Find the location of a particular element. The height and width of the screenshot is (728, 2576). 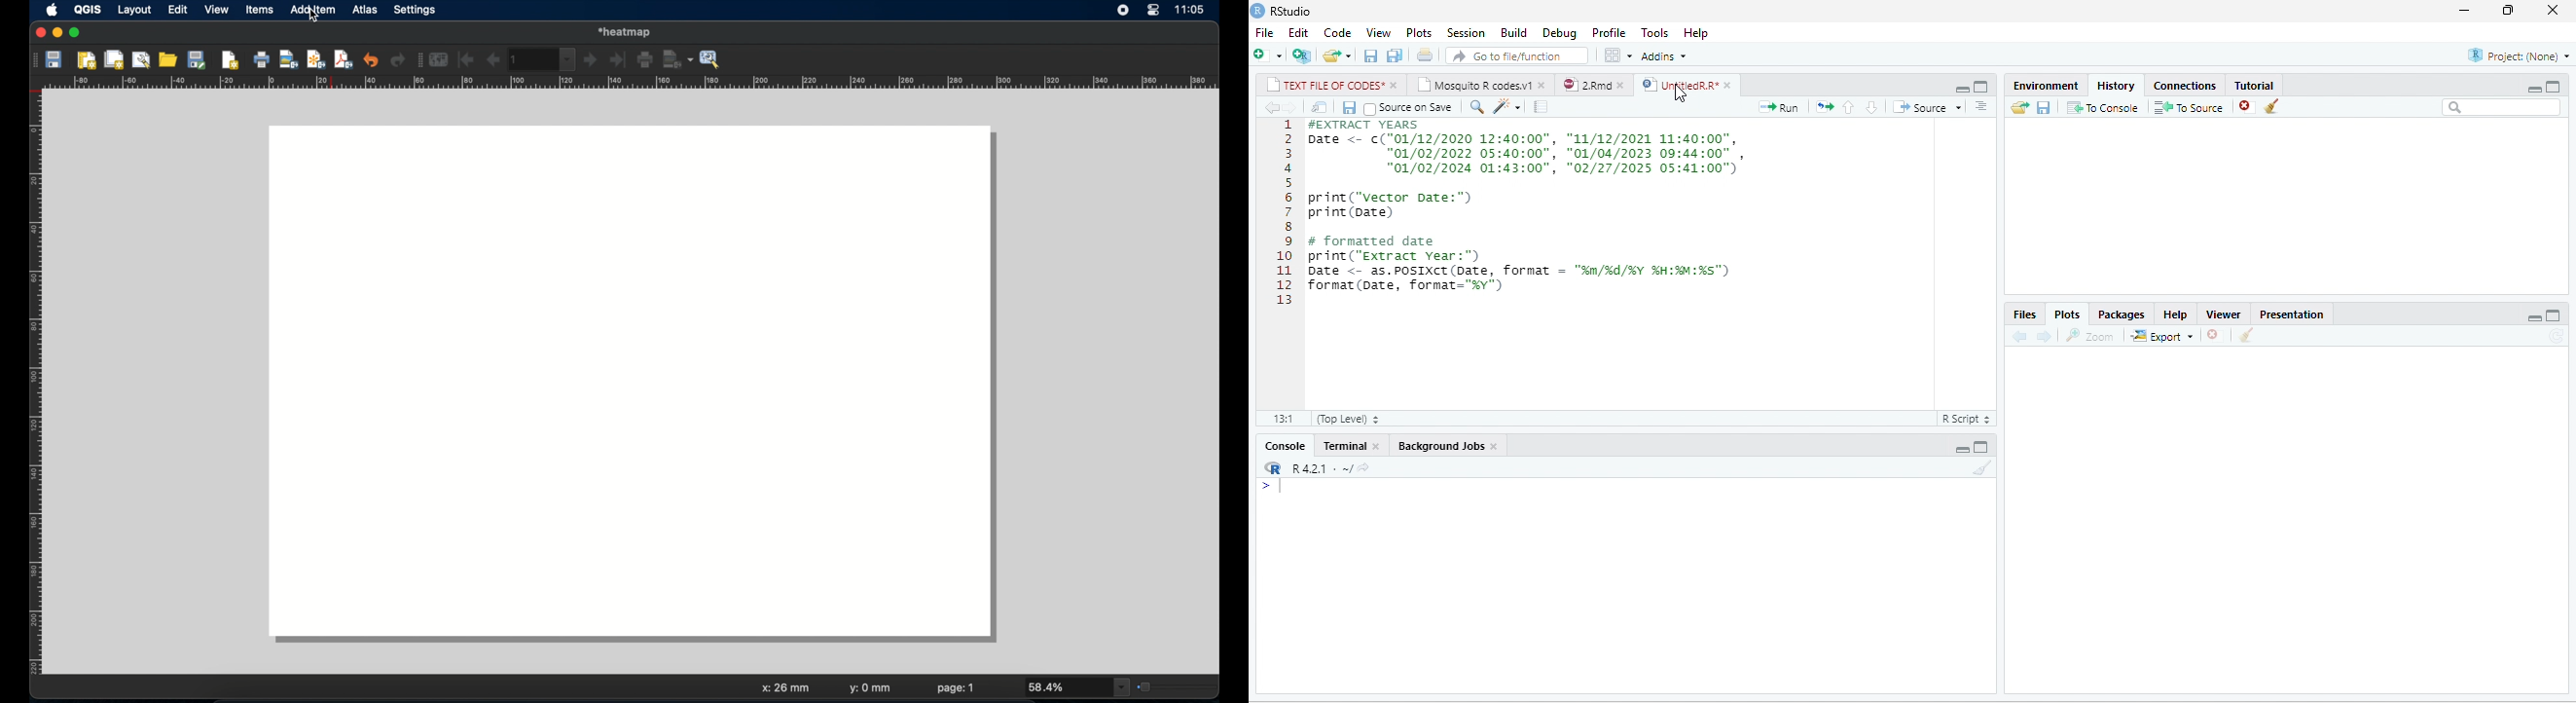

To Console is located at coordinates (2102, 107).